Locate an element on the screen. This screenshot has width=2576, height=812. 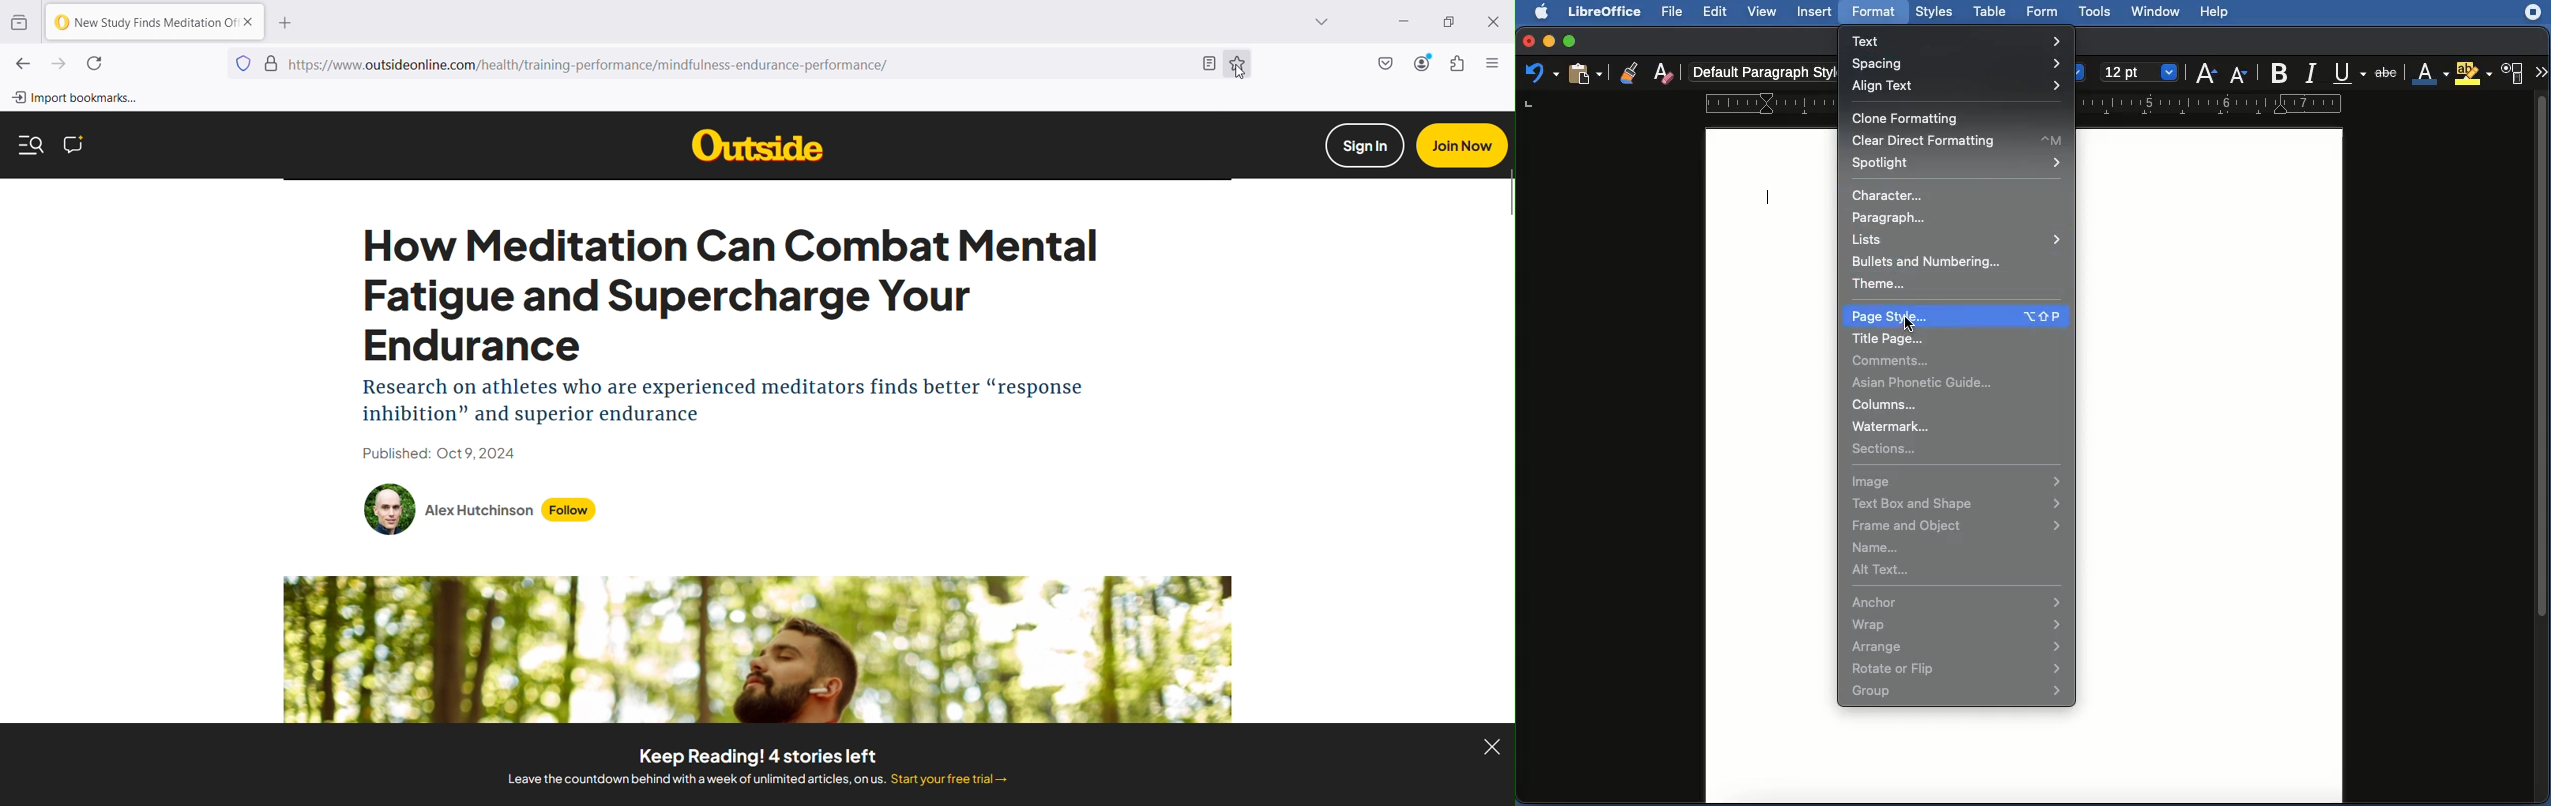
Blocking social media trackers, cross-site tracking cookies and fingerprints is located at coordinates (243, 62).